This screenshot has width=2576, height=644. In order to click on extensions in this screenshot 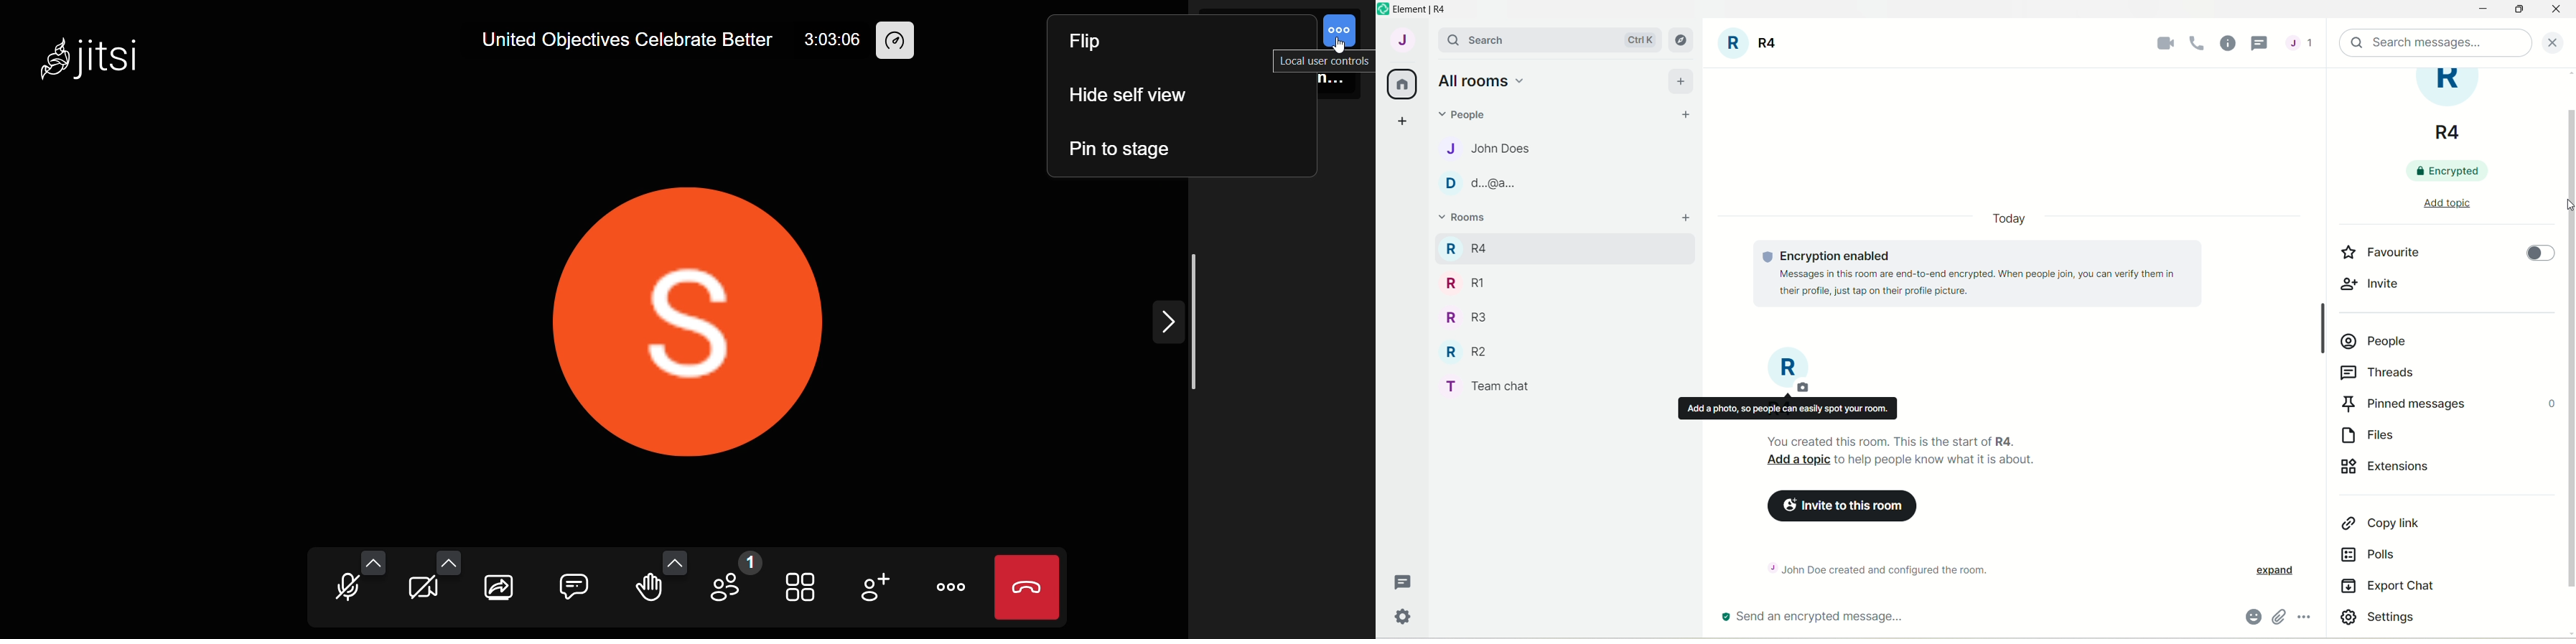, I will do `click(2403, 470)`.